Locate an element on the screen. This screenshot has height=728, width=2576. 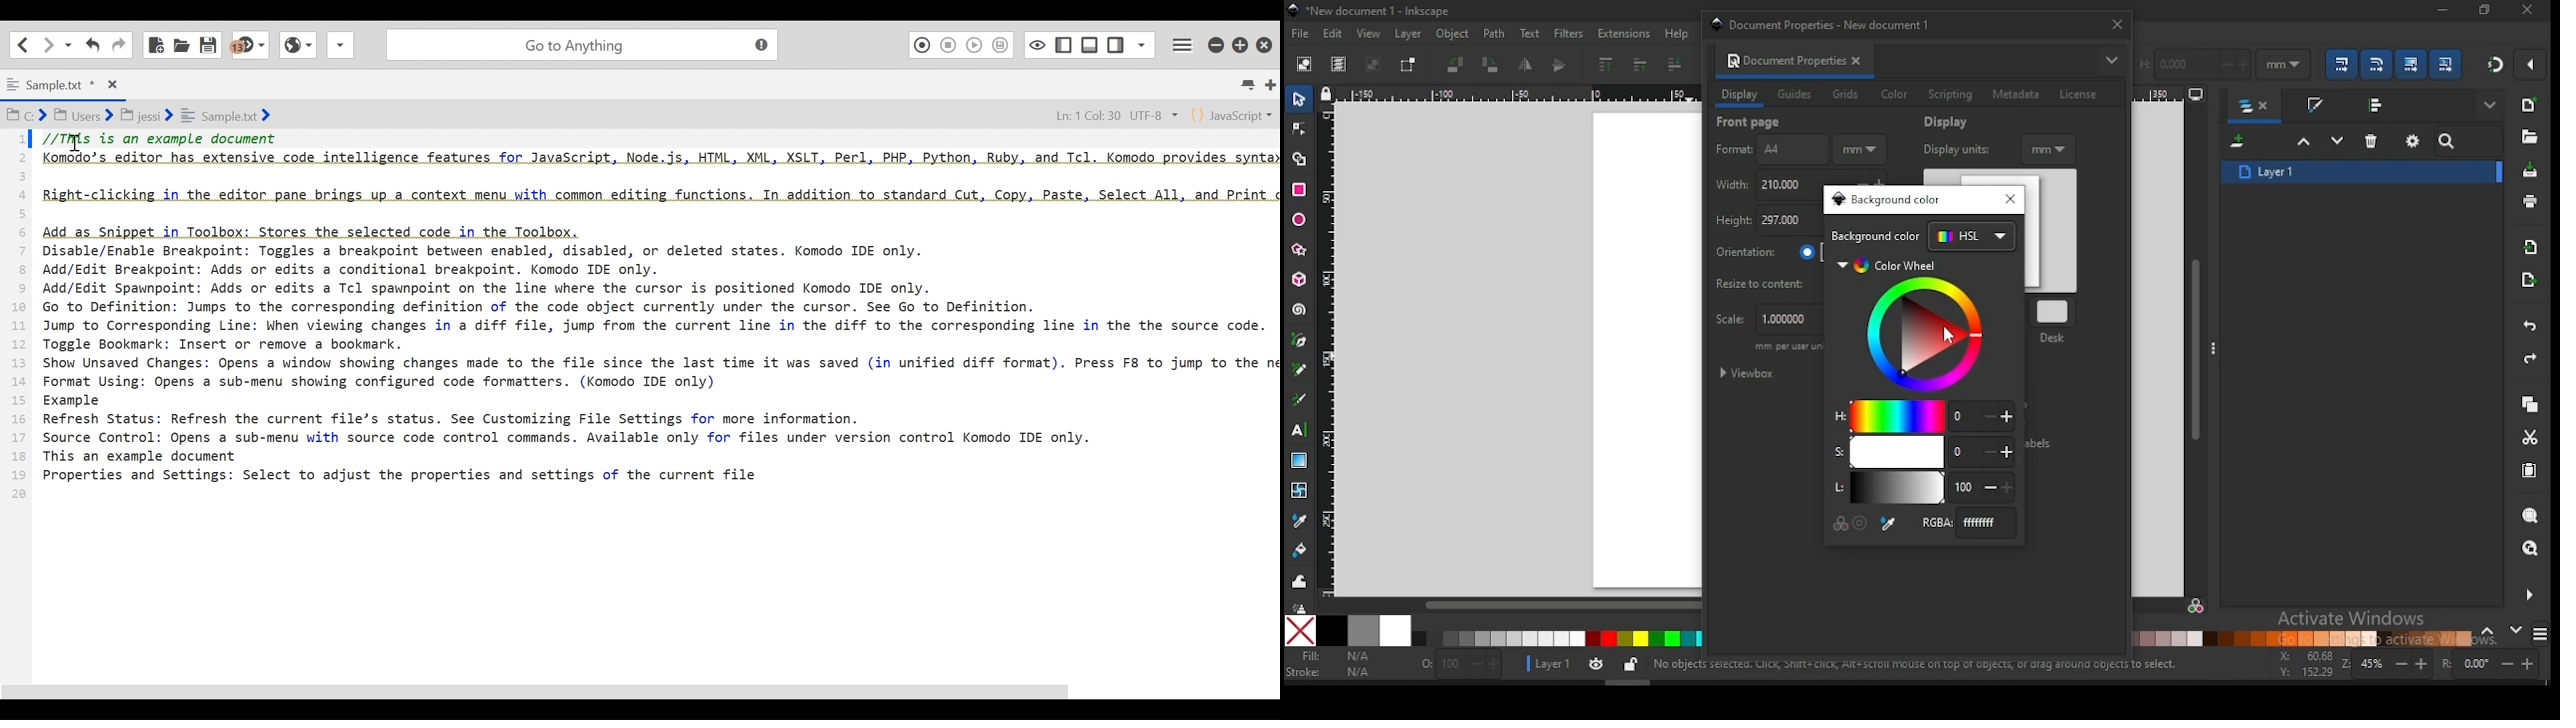
document properties is located at coordinates (1783, 60).